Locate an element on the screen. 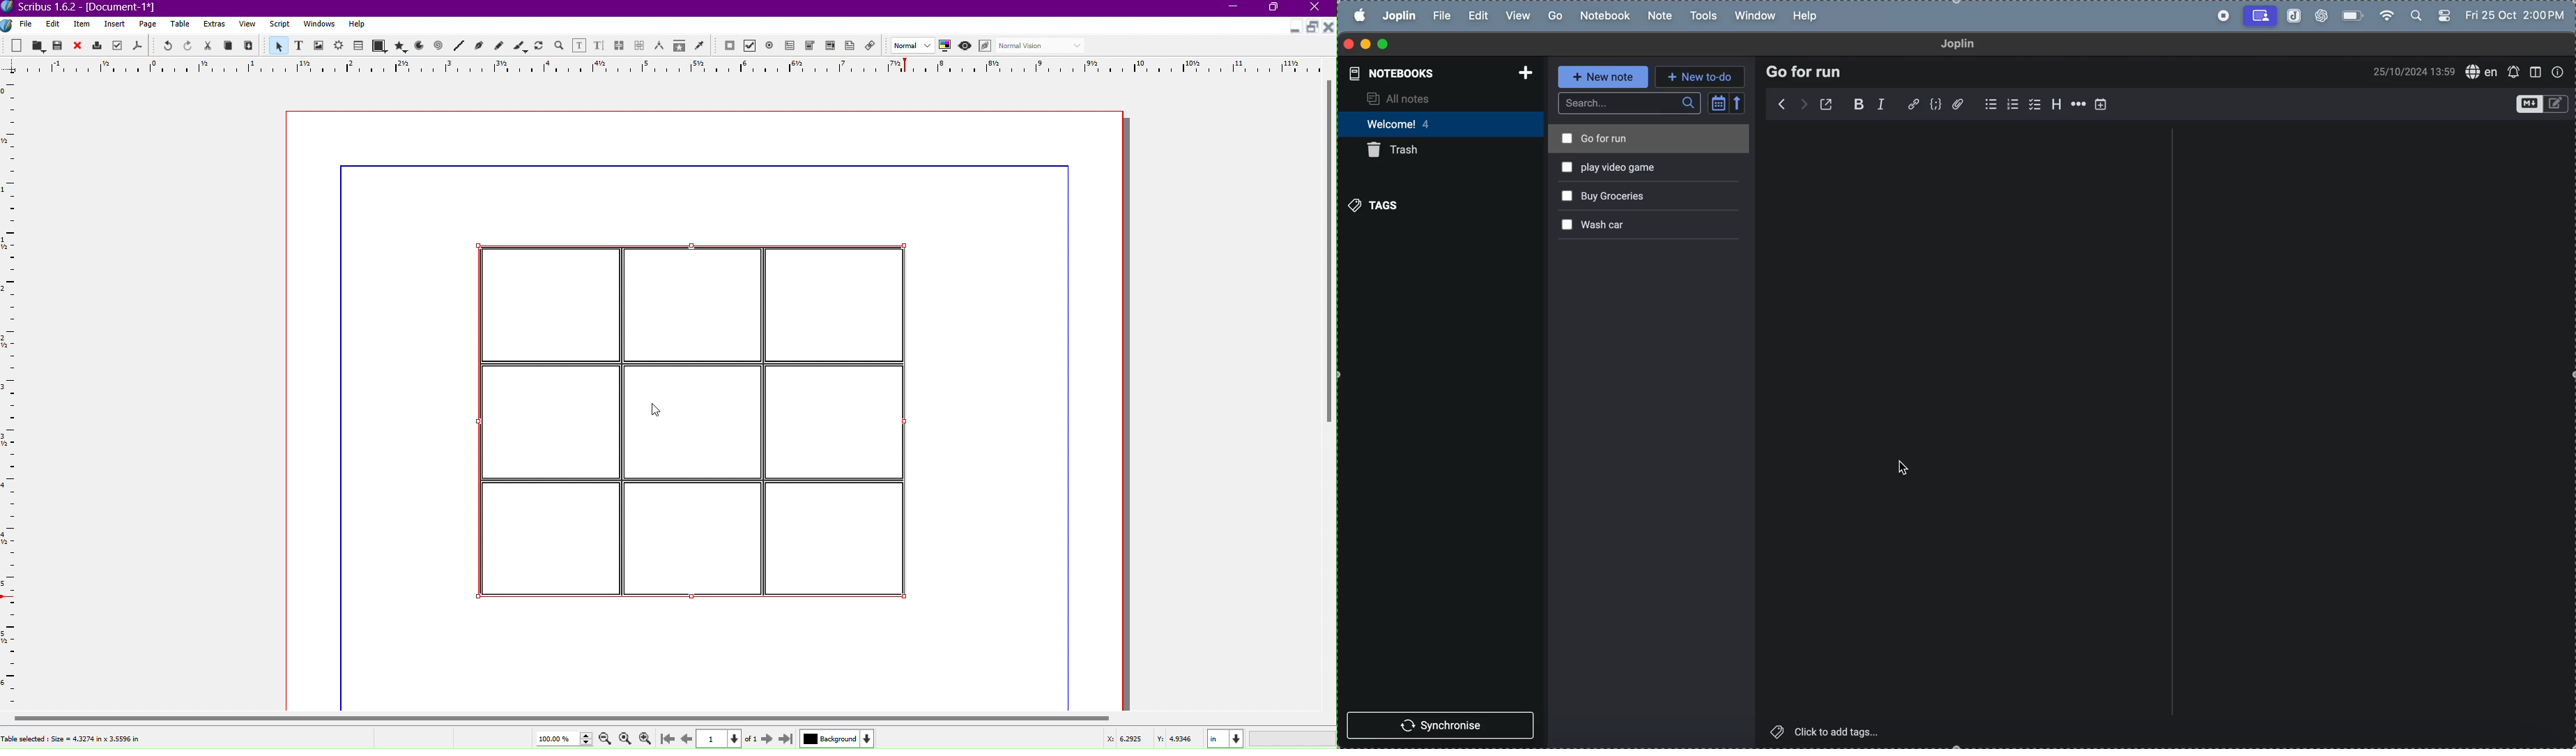 This screenshot has height=756, width=2576. apple menu is located at coordinates (1357, 14).